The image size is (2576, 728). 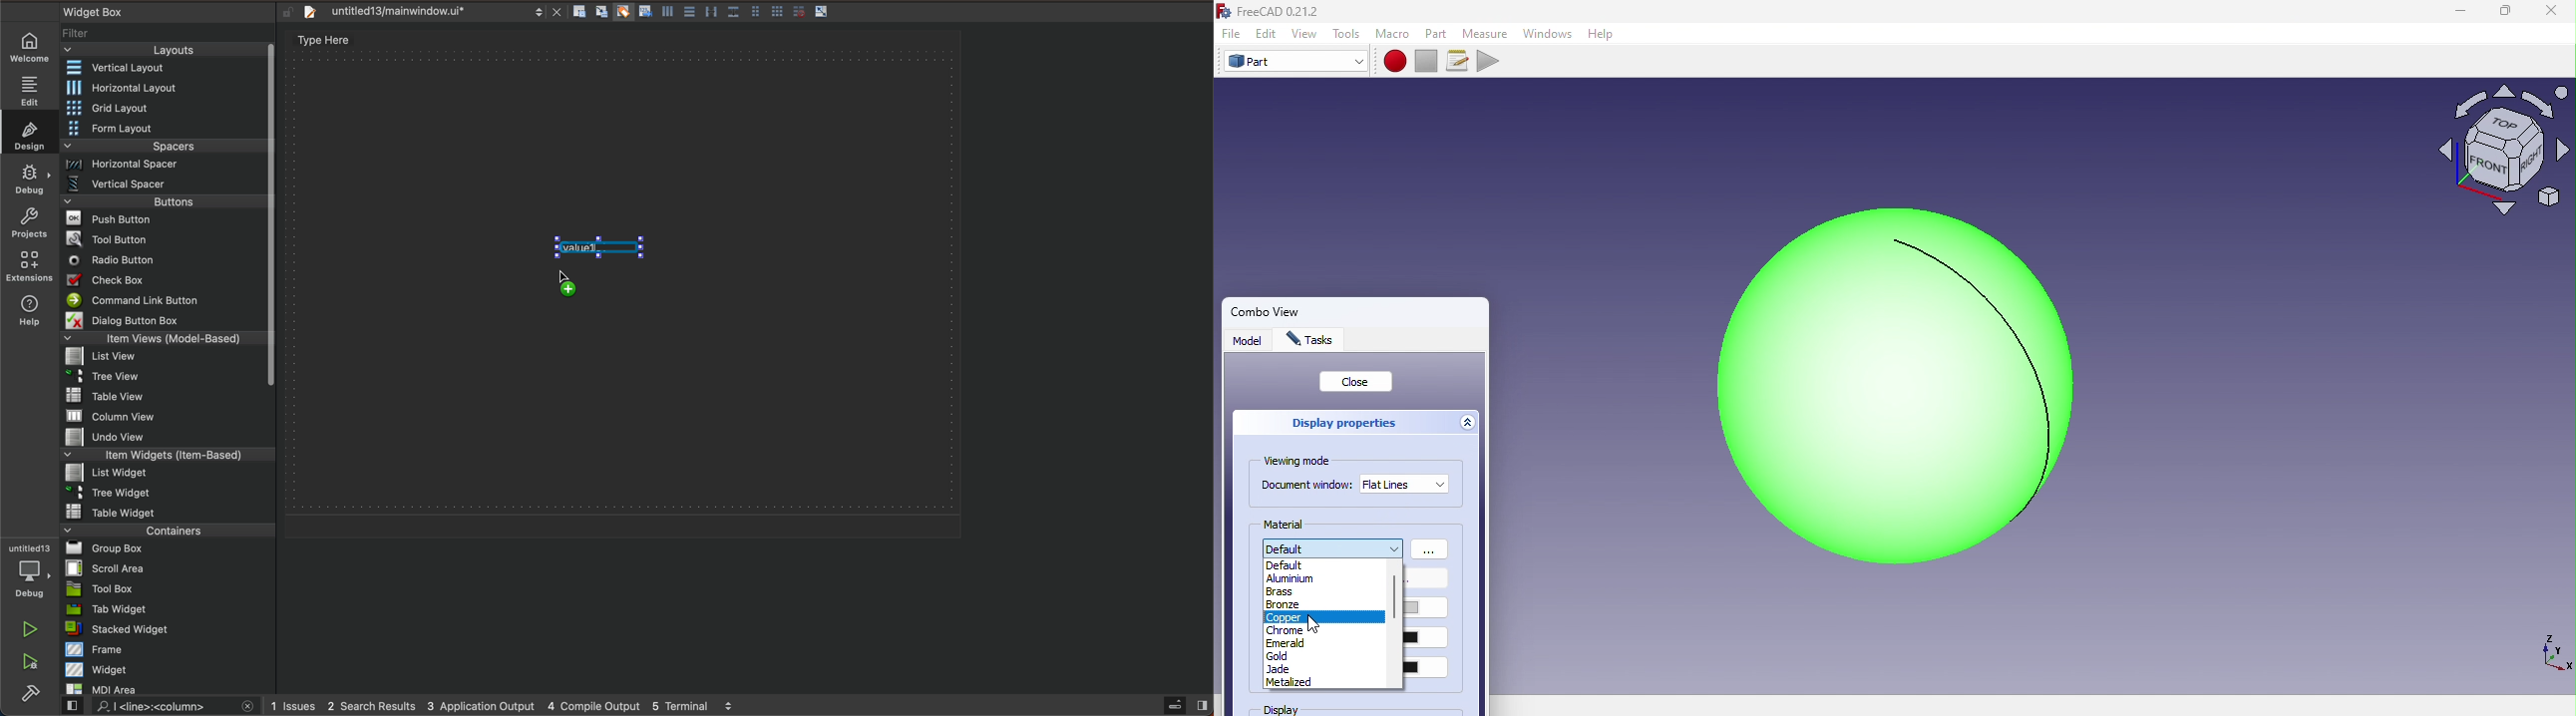 What do you see at coordinates (168, 396) in the screenshot?
I see `table view` at bounding box center [168, 396].